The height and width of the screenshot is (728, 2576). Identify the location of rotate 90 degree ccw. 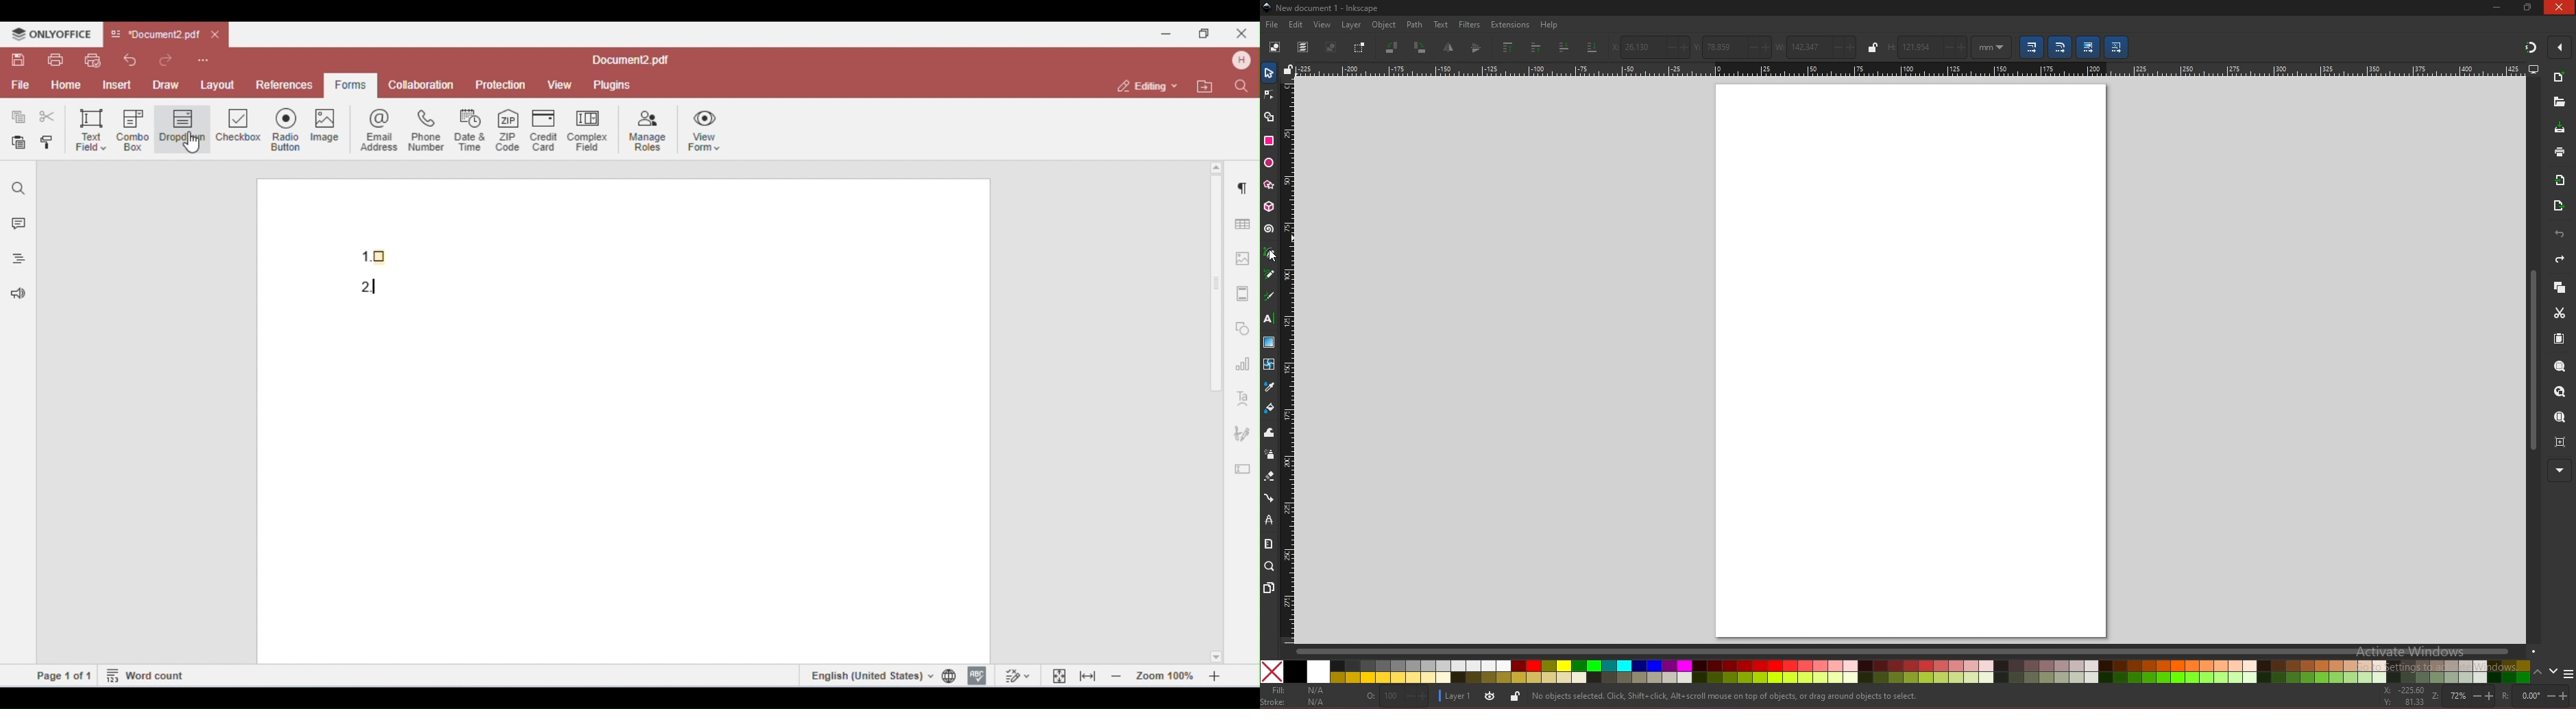
(1392, 47).